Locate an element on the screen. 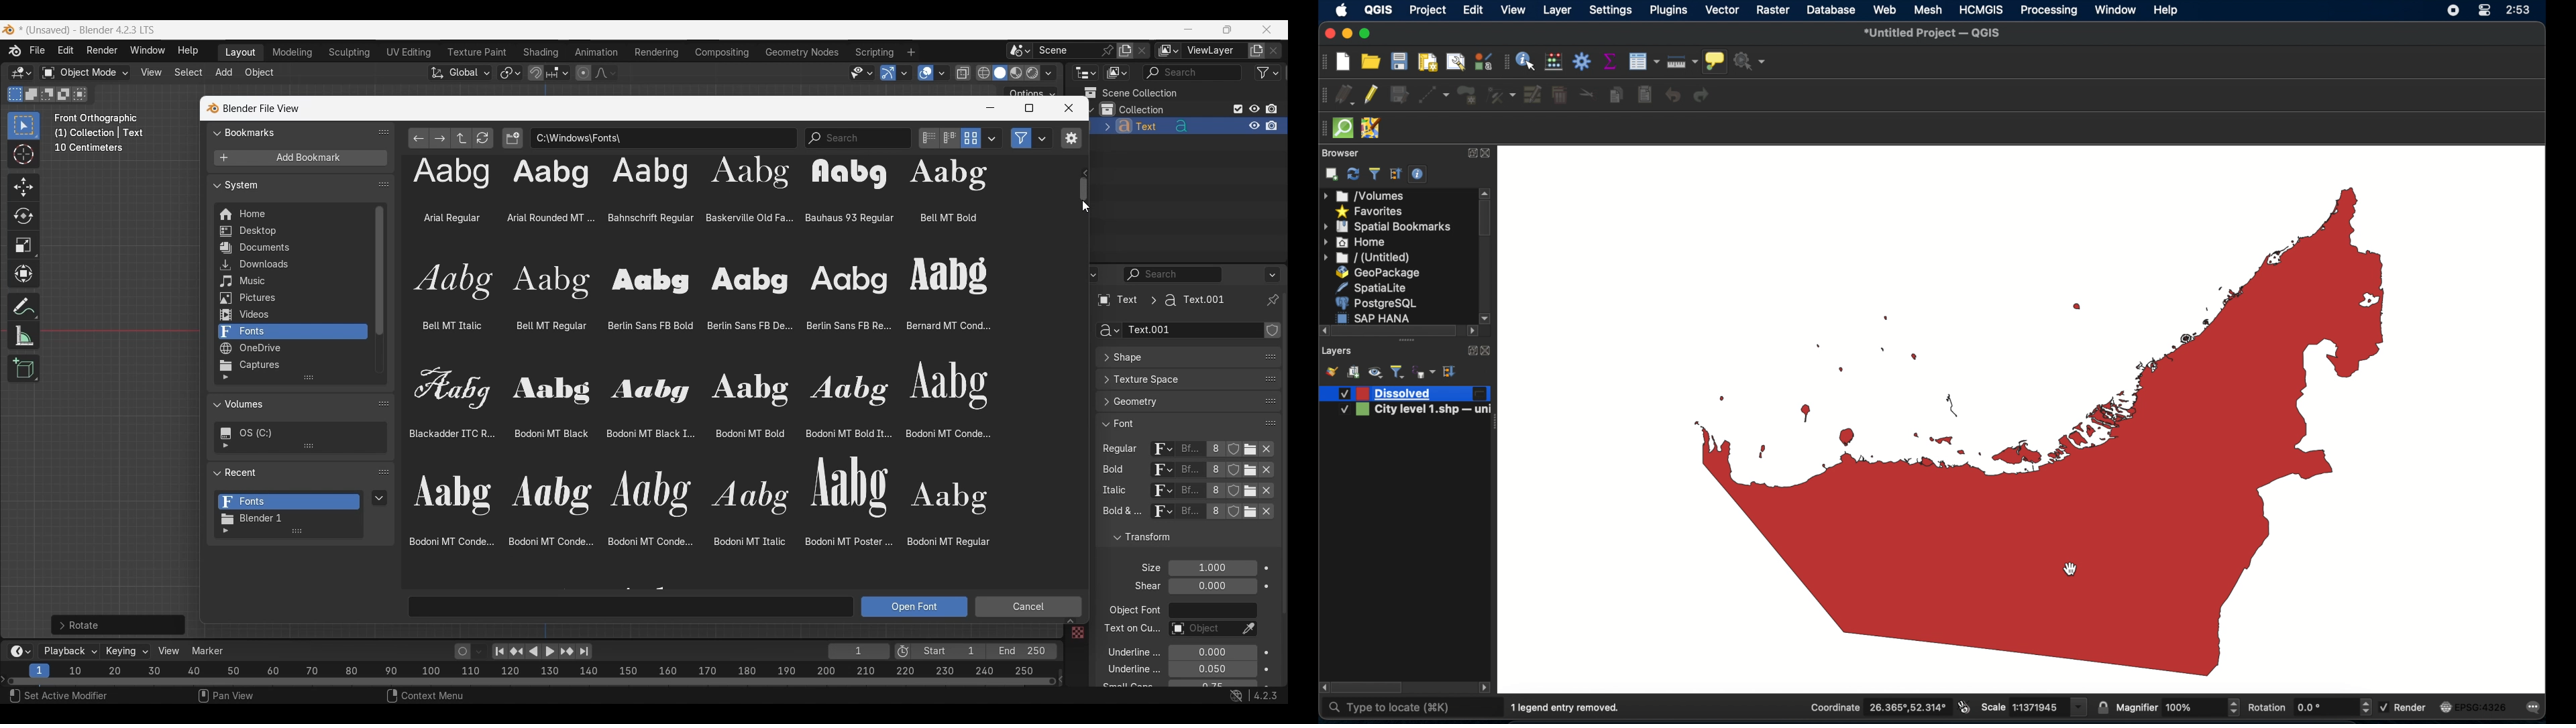 The height and width of the screenshot is (728, 2576). UV Editing workspace is located at coordinates (410, 52).